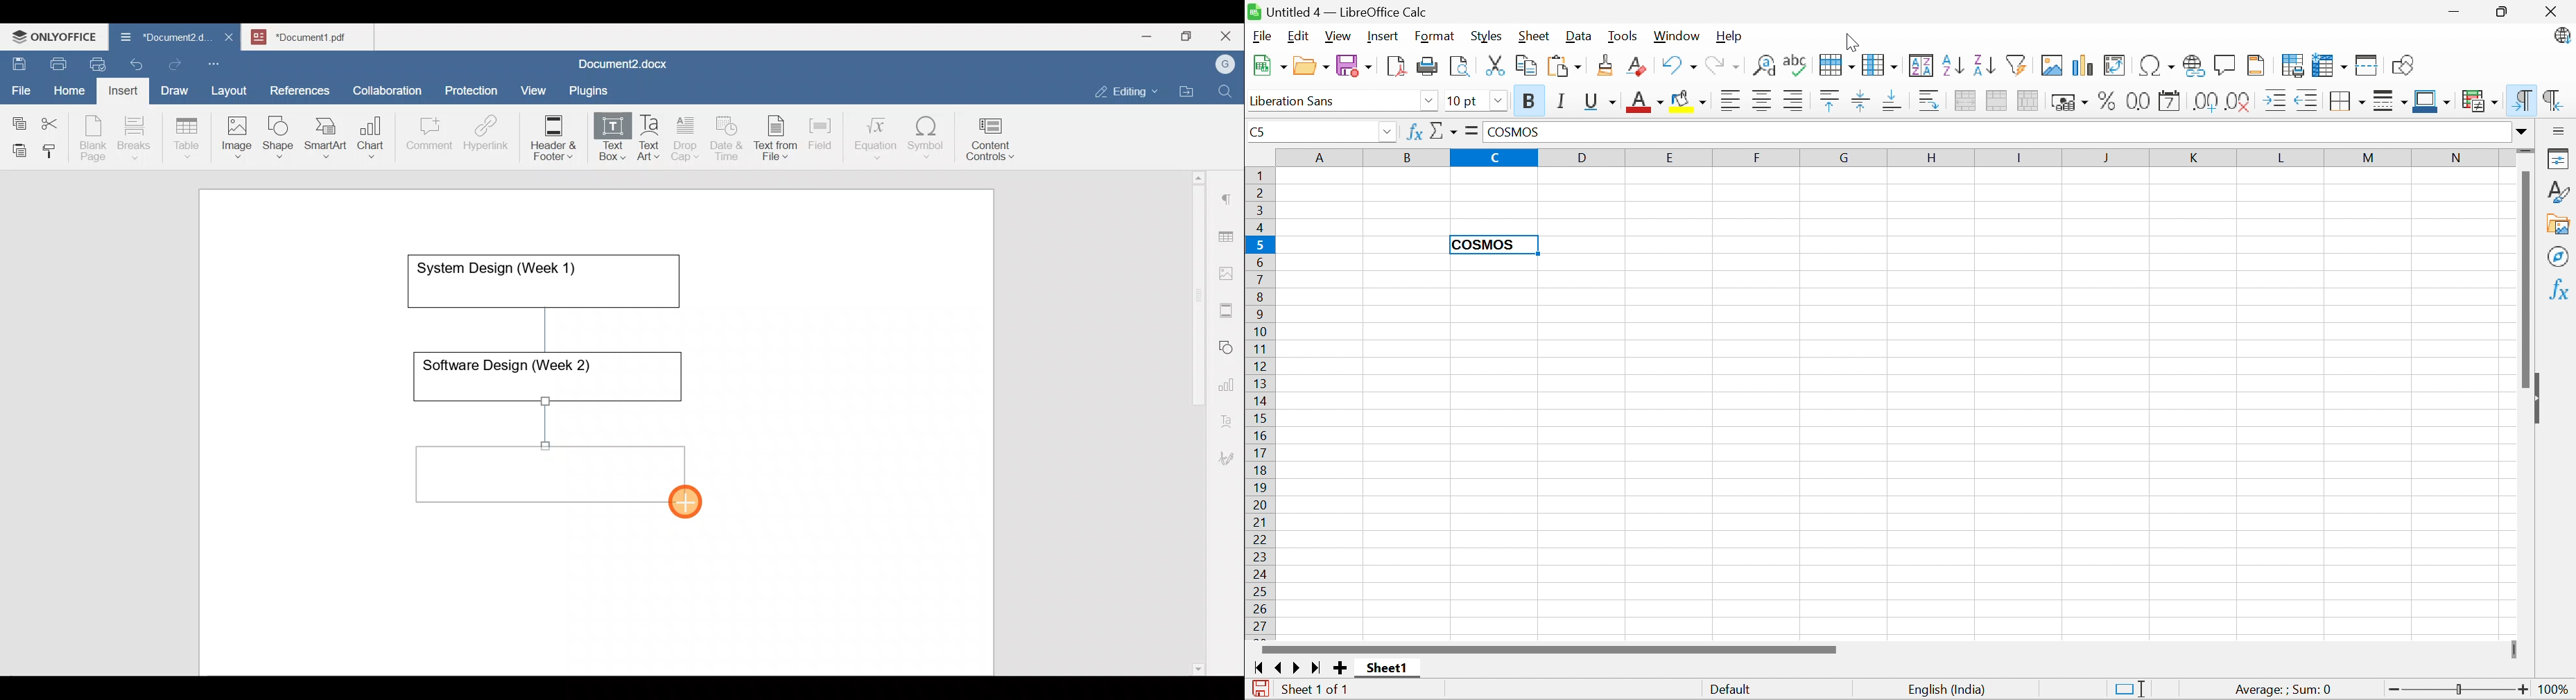 This screenshot has width=2576, height=700. Describe the element at coordinates (620, 65) in the screenshot. I see `Document name` at that location.